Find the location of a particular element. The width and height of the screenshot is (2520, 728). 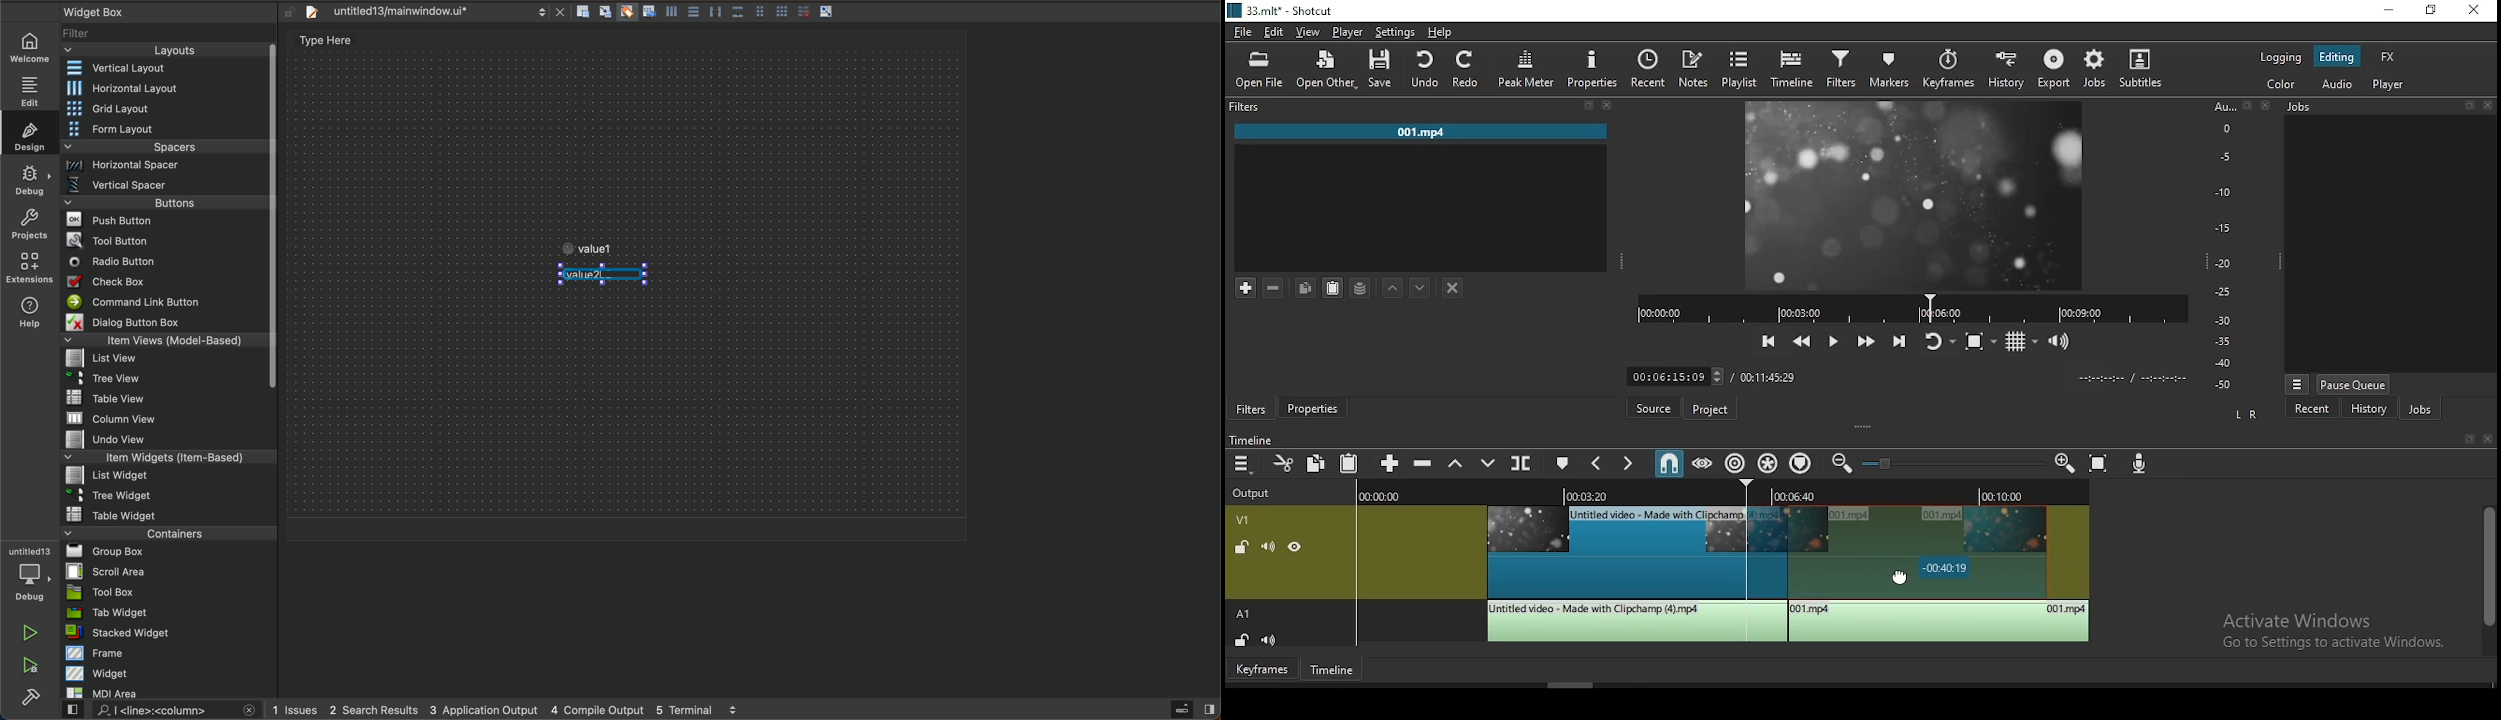

play/pause is located at coordinates (1834, 341).